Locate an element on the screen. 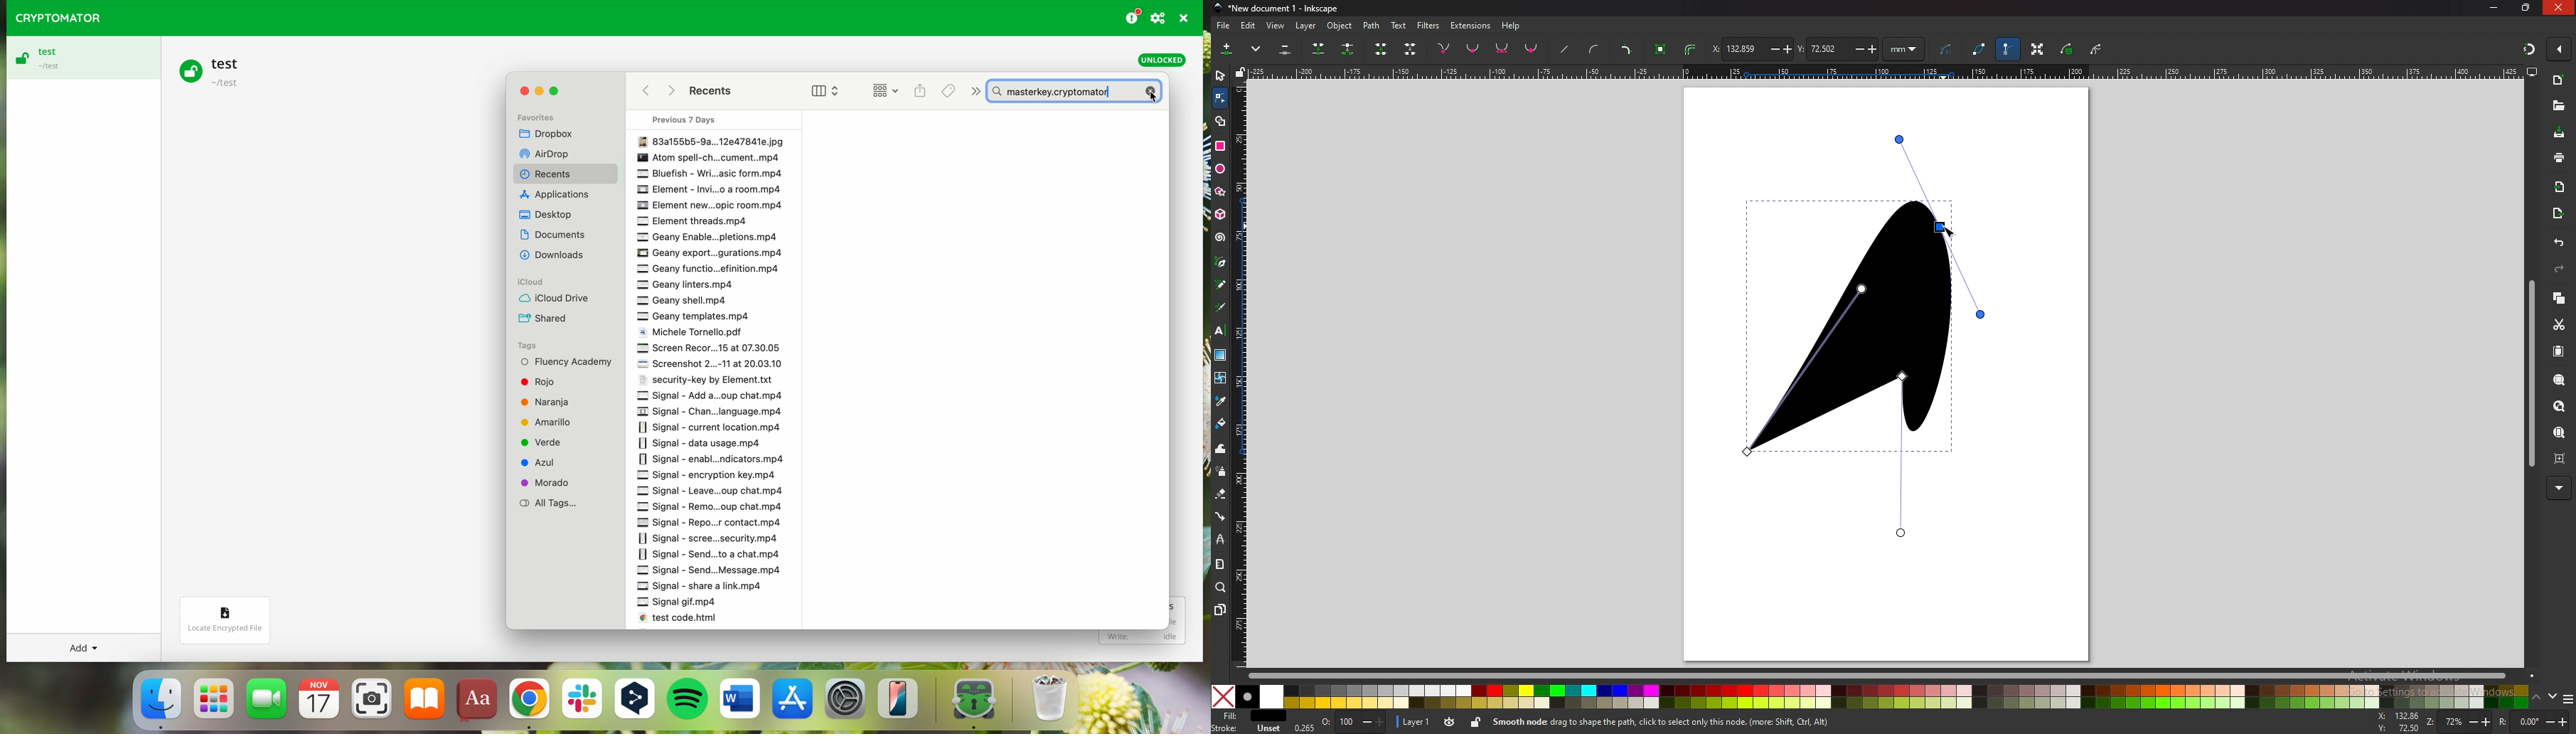  toggle visibility is located at coordinates (1450, 722).